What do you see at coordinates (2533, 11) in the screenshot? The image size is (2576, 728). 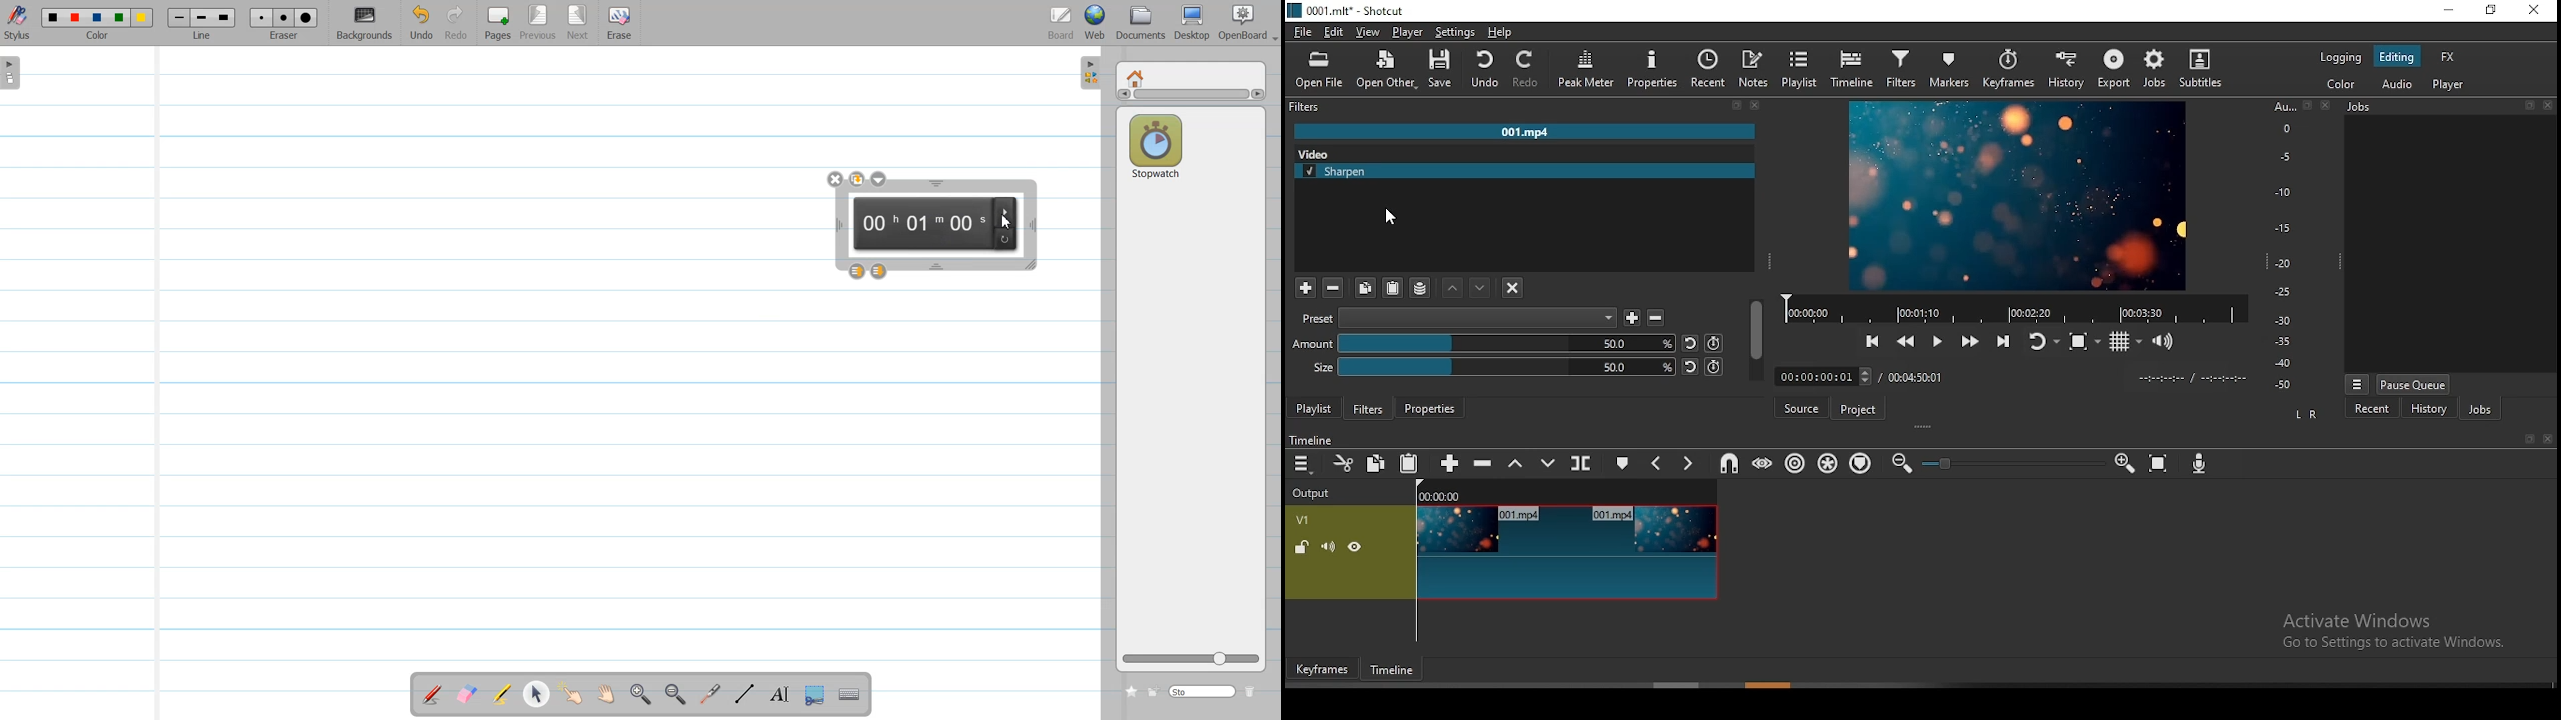 I see `close window` at bounding box center [2533, 11].